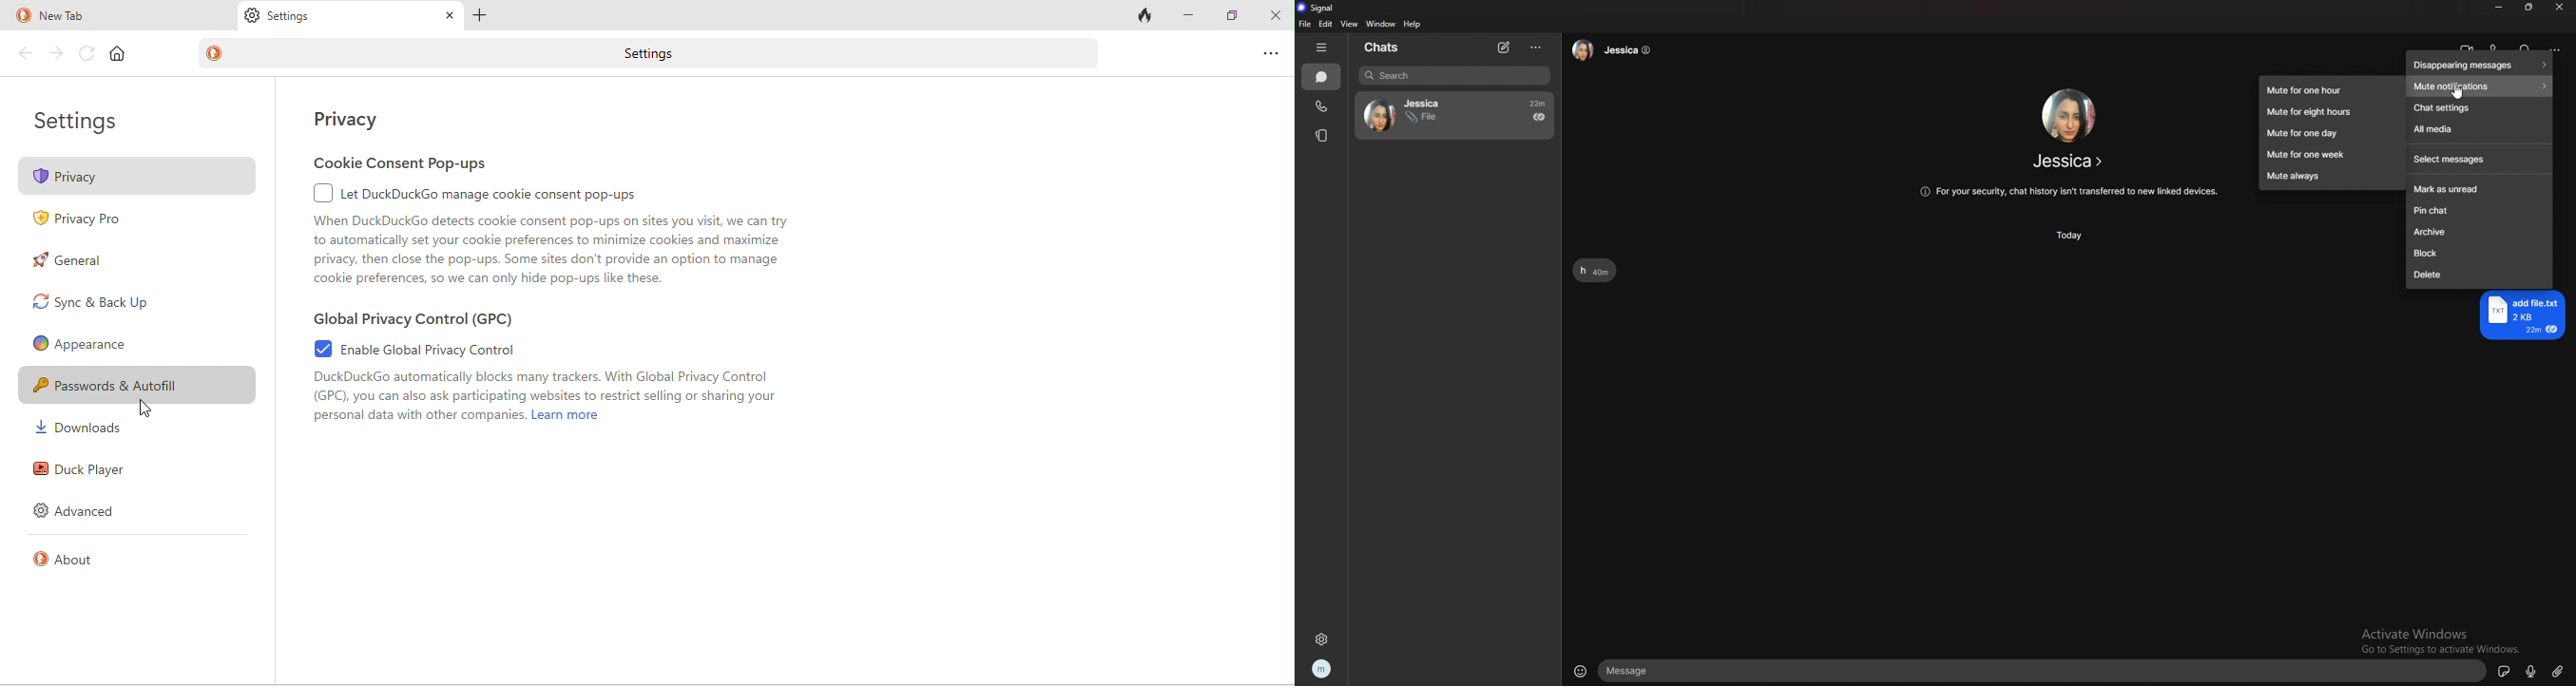  What do you see at coordinates (2481, 128) in the screenshot?
I see `all media` at bounding box center [2481, 128].